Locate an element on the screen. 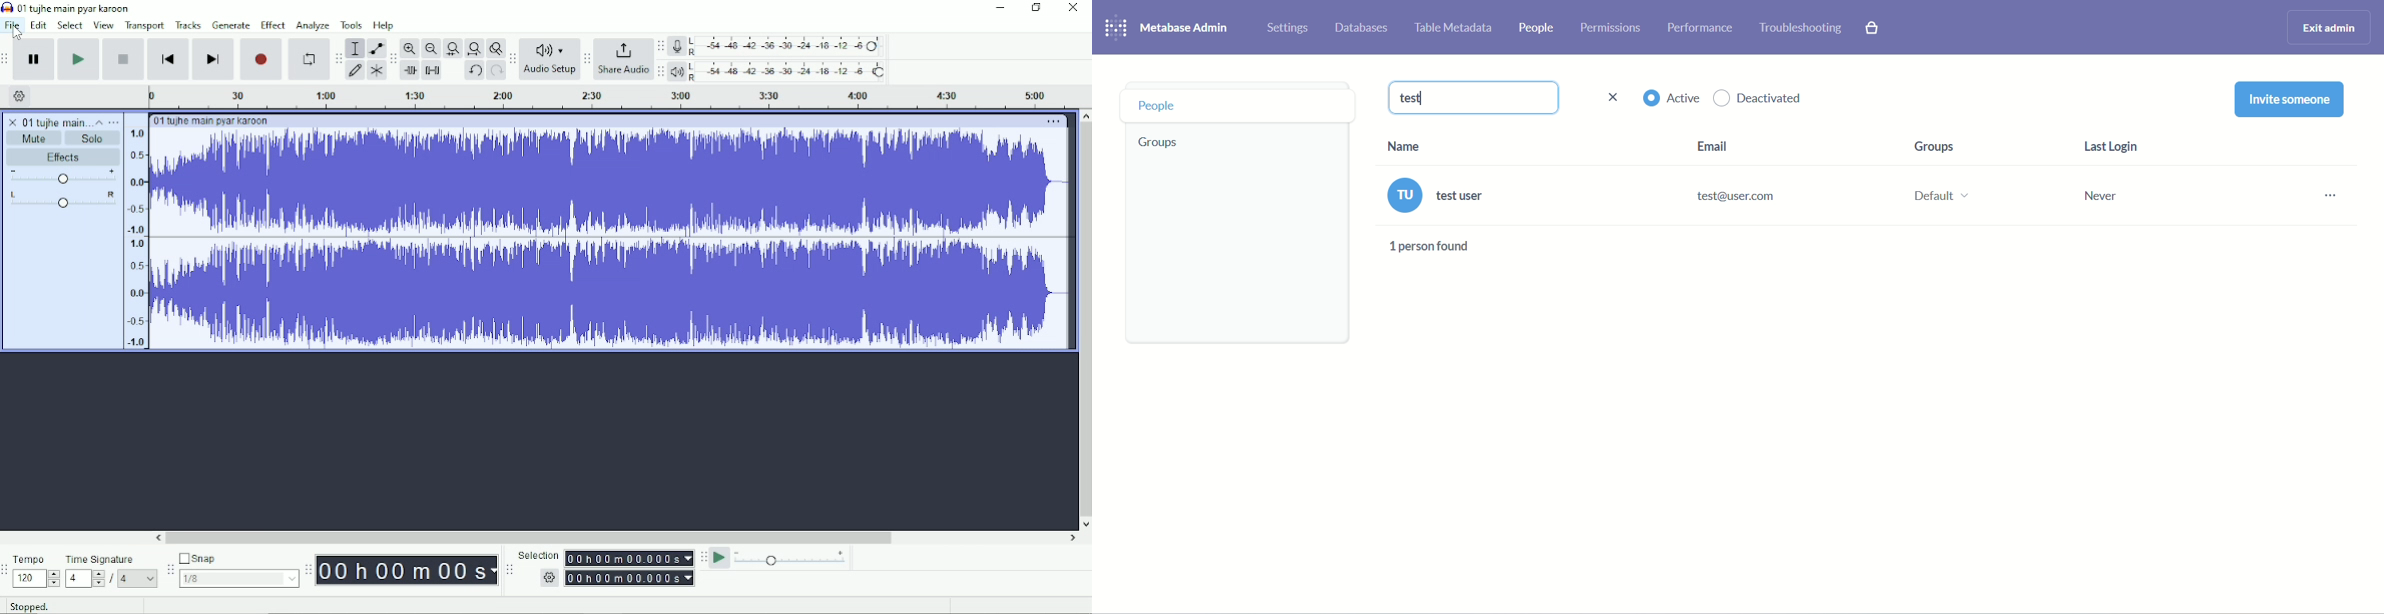 This screenshot has width=2408, height=616. Play is located at coordinates (79, 59).